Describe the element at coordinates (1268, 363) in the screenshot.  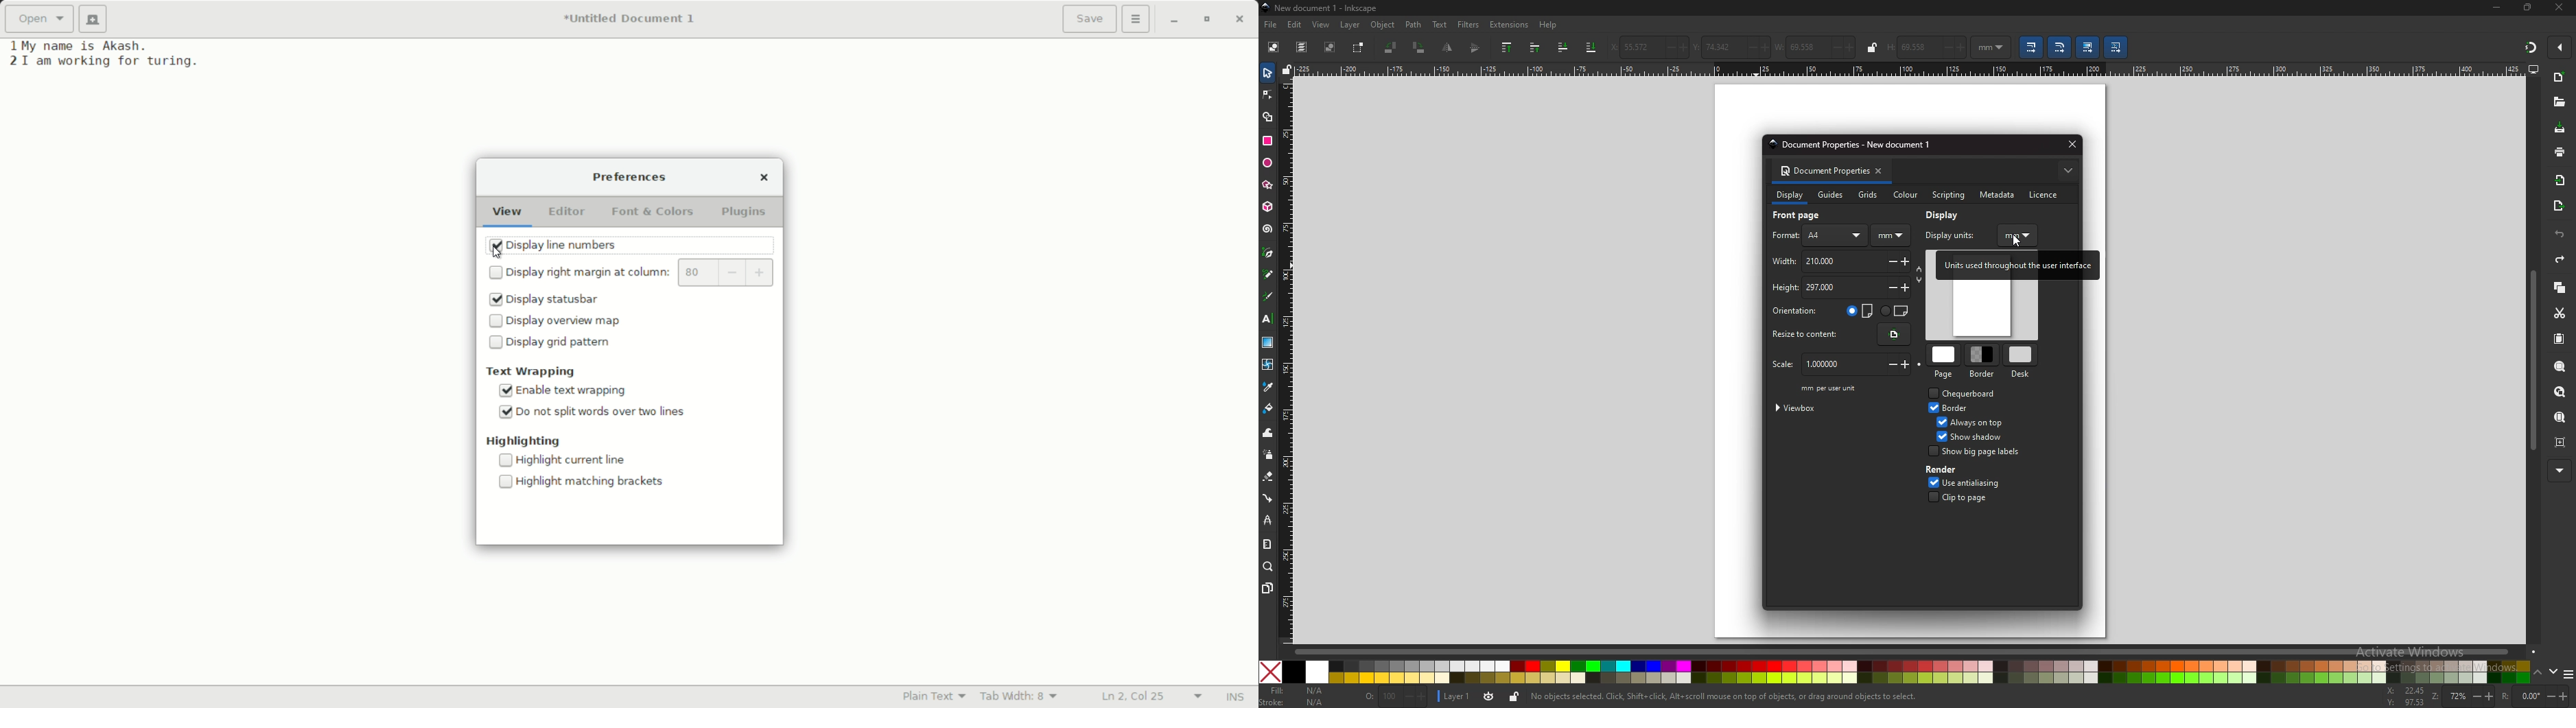
I see `mesh` at that location.